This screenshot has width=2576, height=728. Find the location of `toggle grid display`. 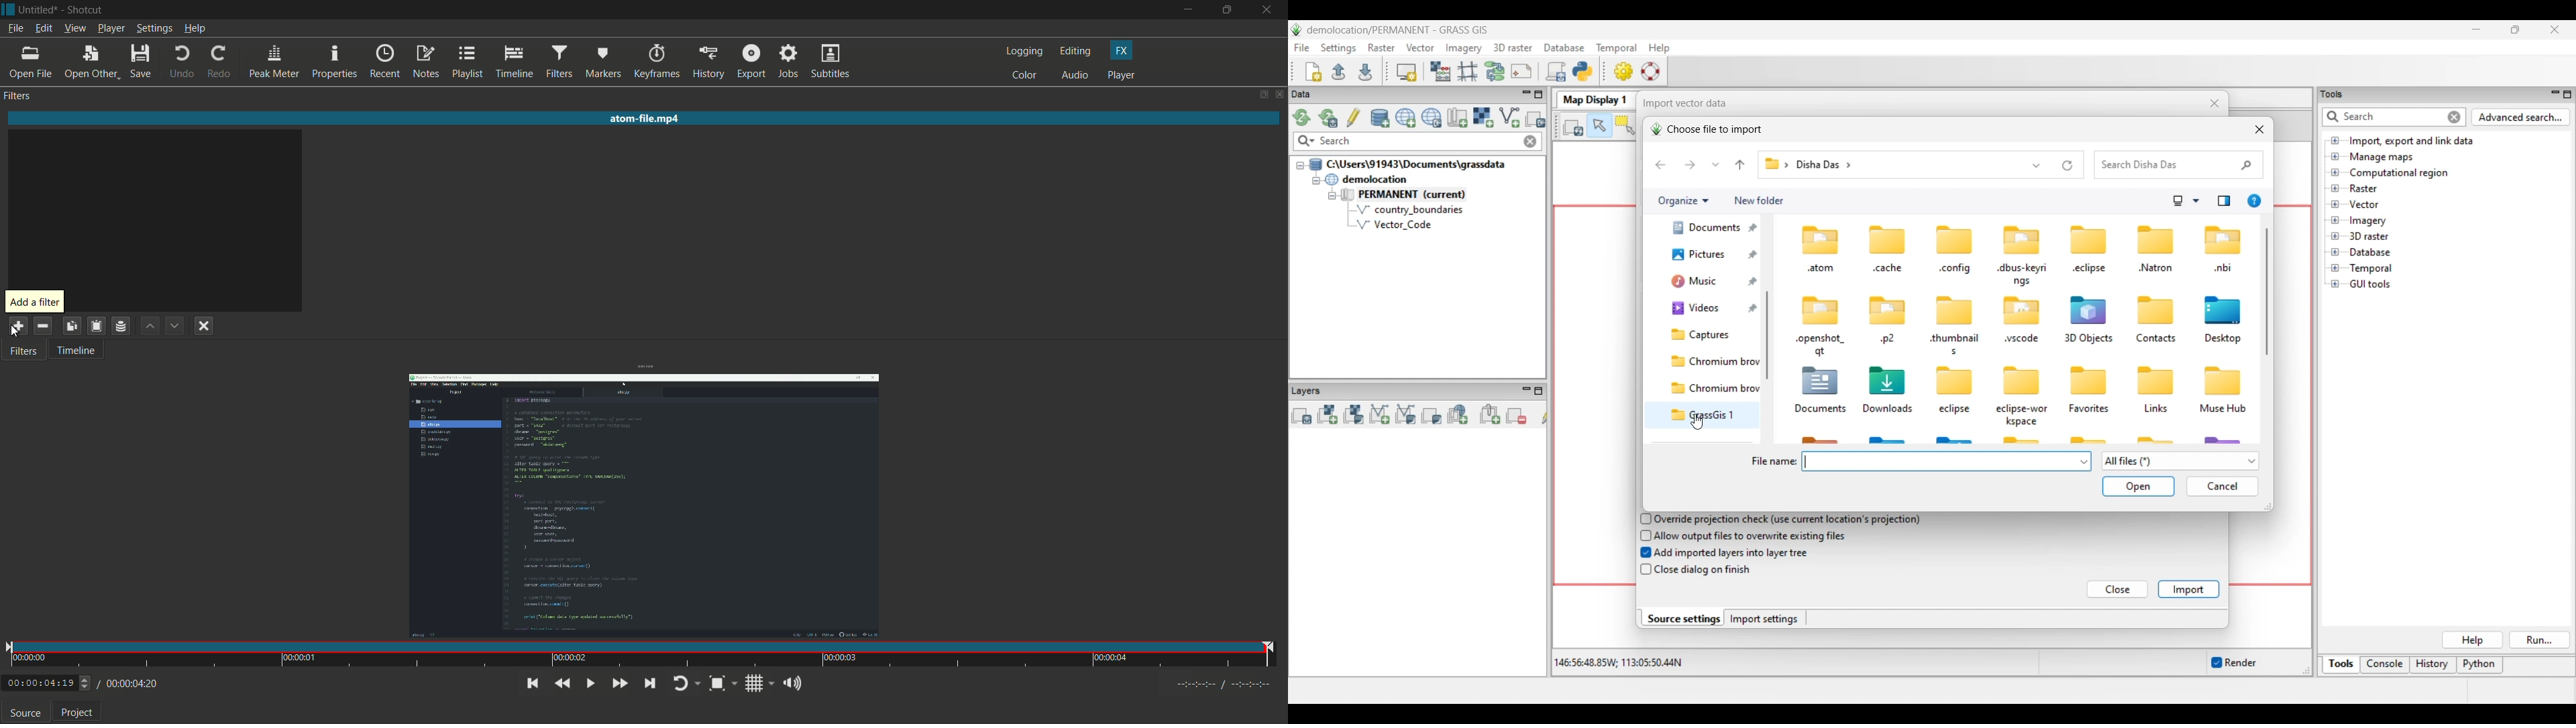

toggle grid display is located at coordinates (759, 684).